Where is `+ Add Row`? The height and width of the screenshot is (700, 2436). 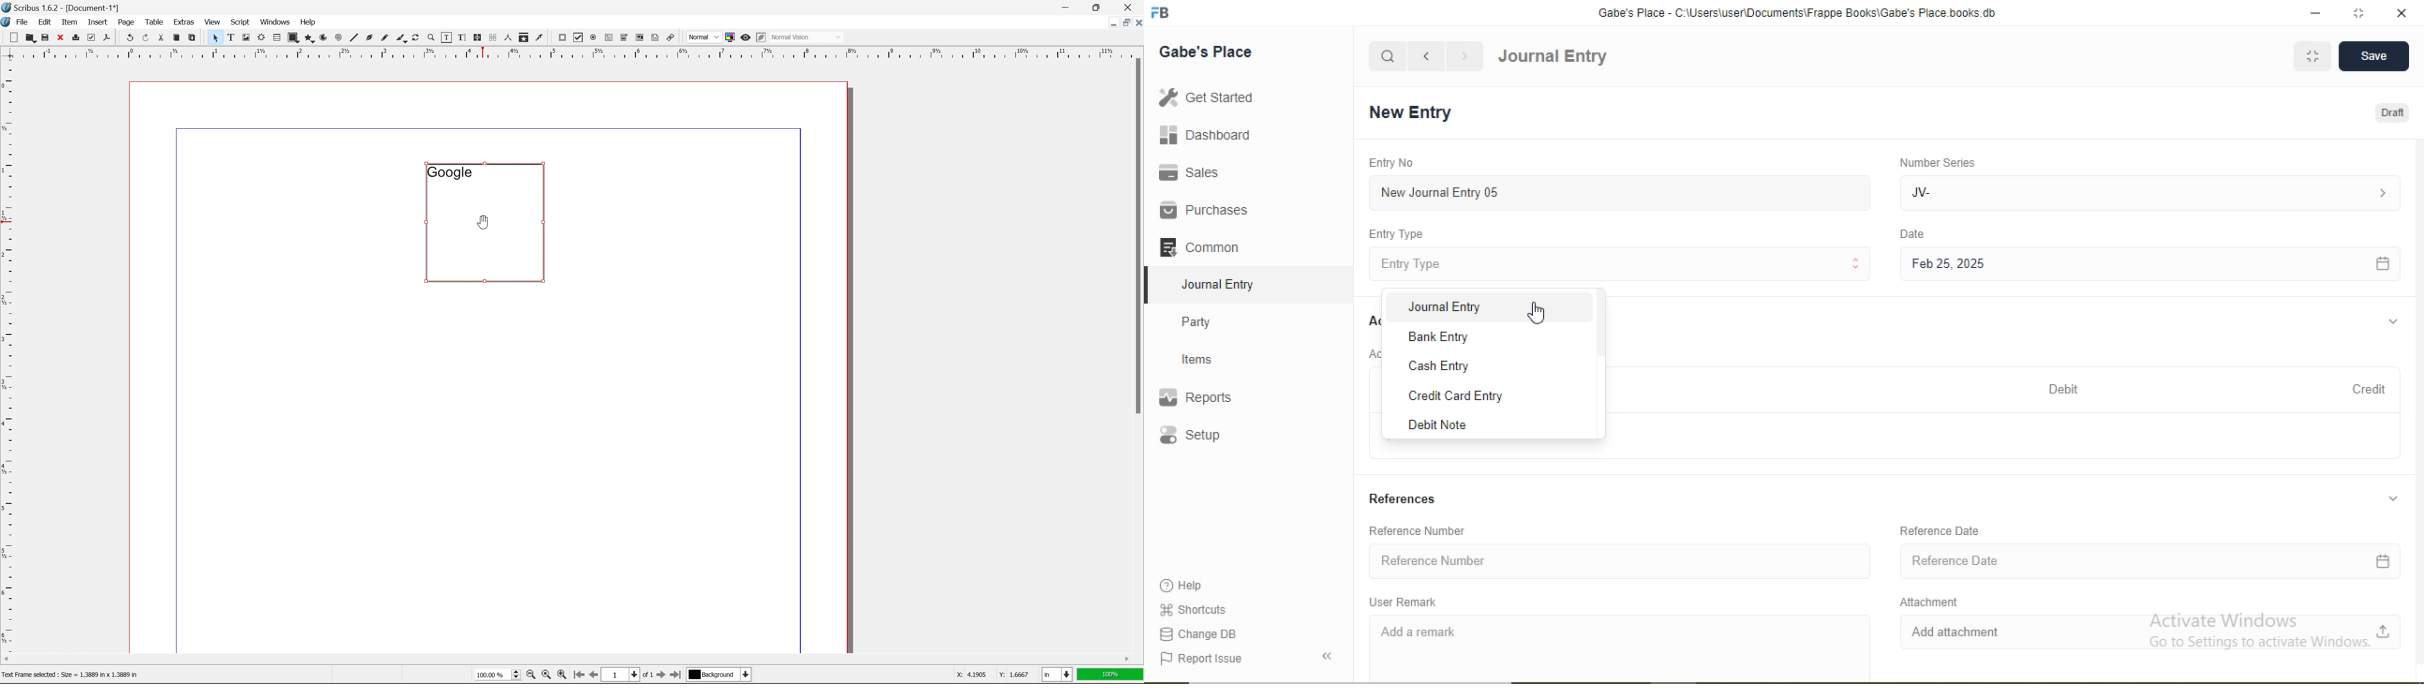 + Add Row is located at coordinates (2008, 437).